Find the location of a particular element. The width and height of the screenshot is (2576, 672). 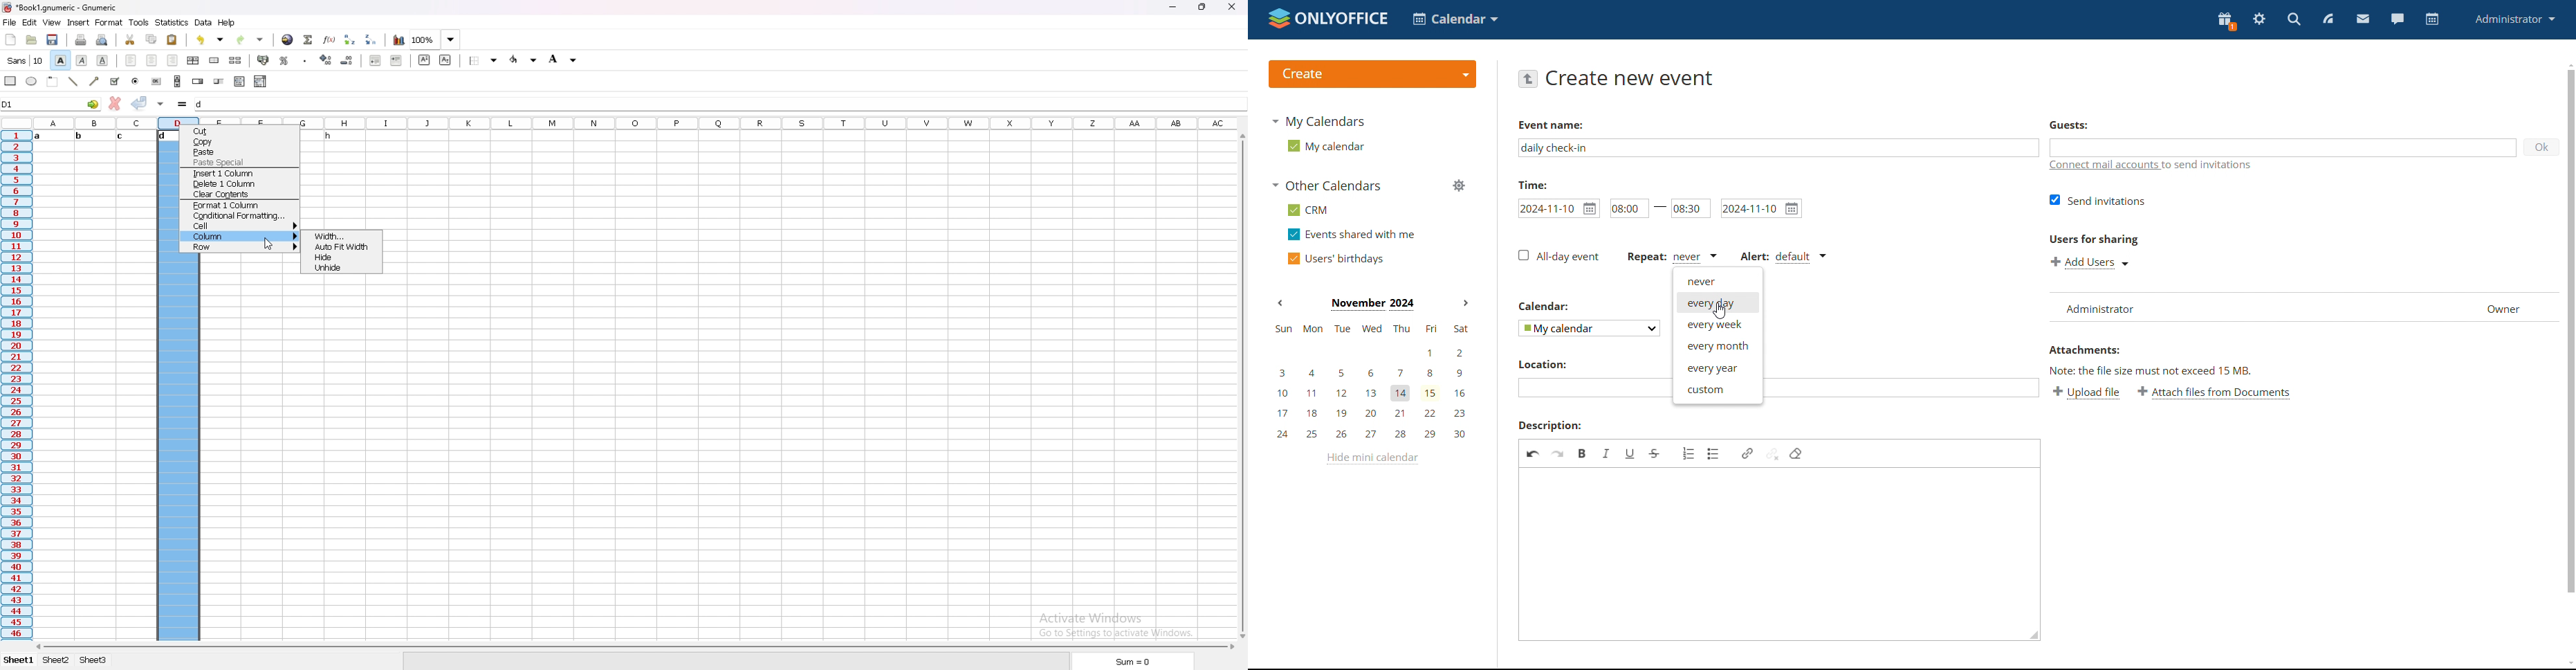

list of users is located at coordinates (2106, 306).